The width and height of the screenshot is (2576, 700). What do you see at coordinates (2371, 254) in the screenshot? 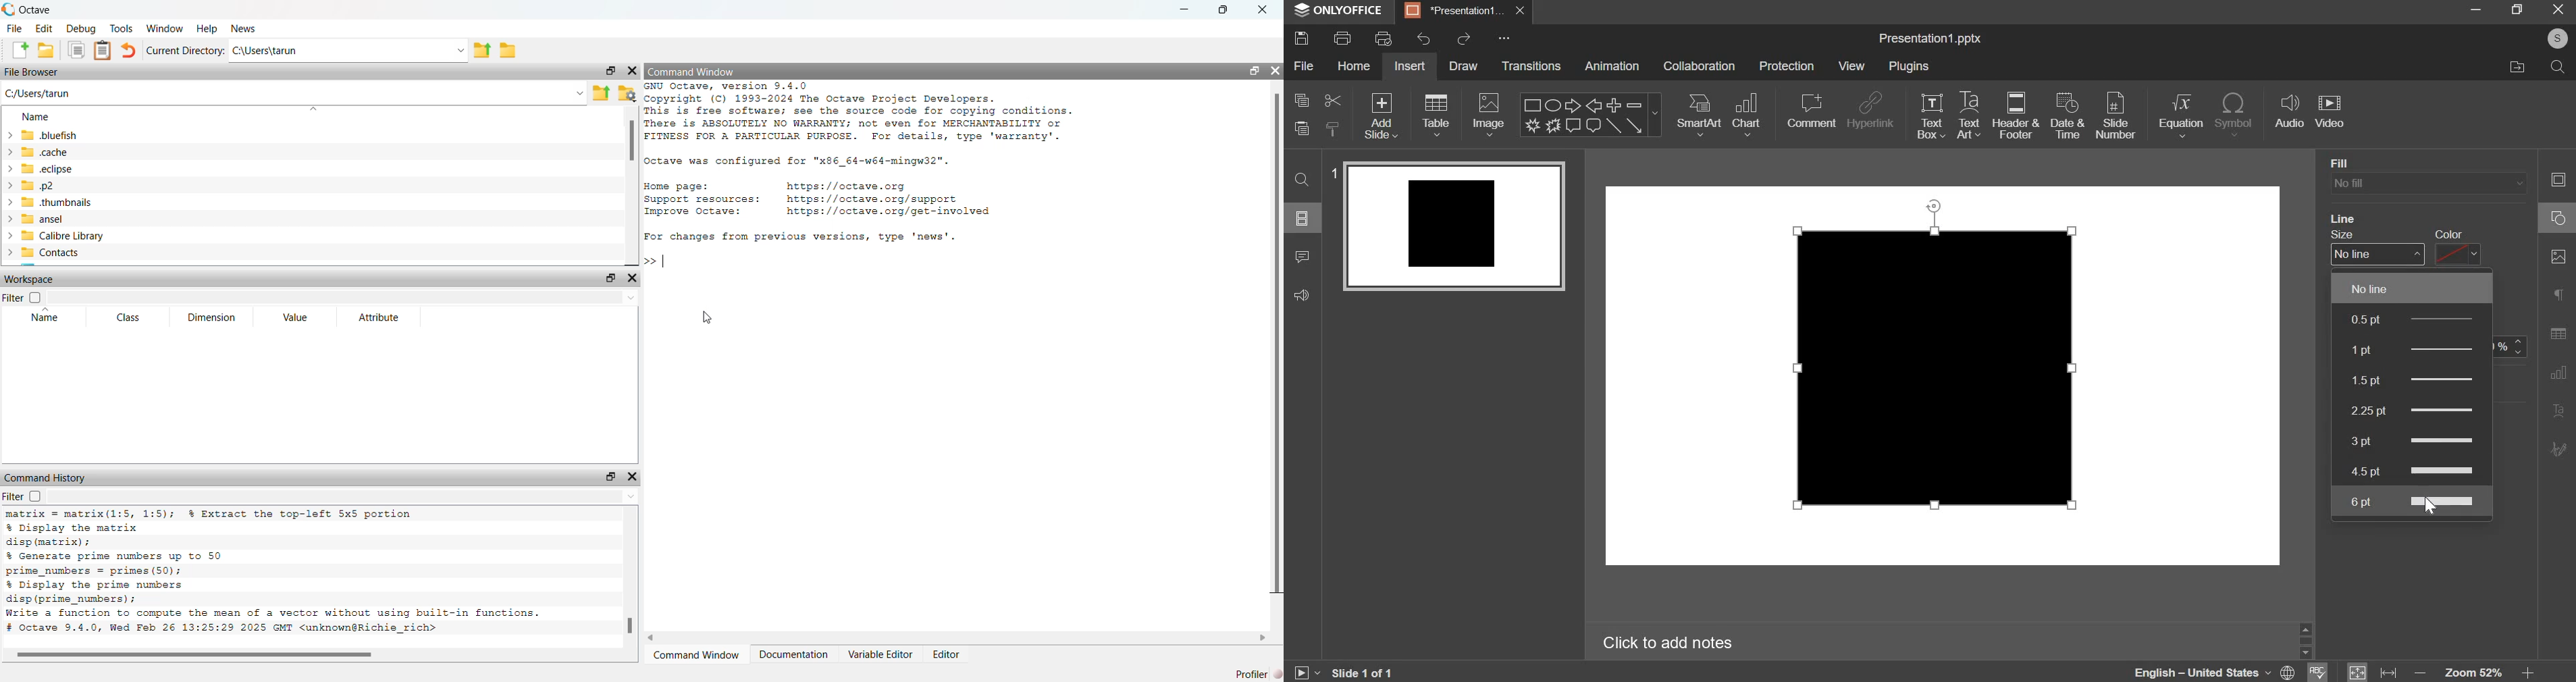
I see `line width` at bounding box center [2371, 254].